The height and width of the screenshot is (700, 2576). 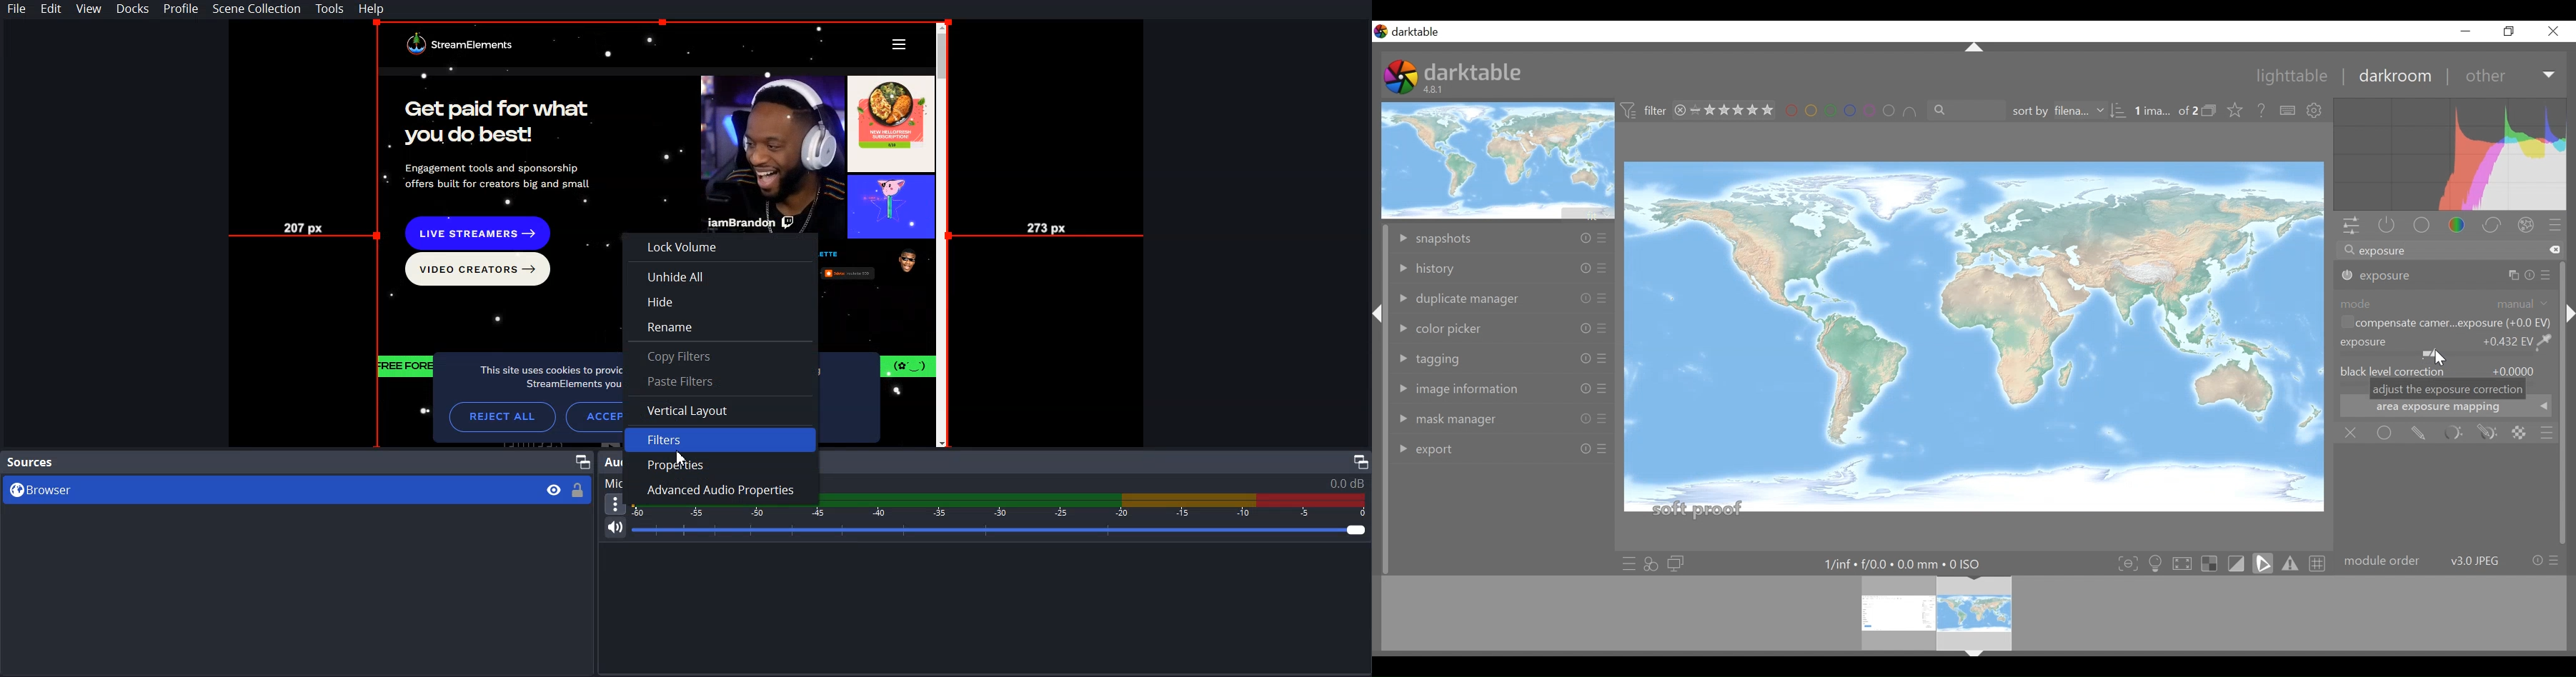 I want to click on toggle guide lines, so click(x=2319, y=562).